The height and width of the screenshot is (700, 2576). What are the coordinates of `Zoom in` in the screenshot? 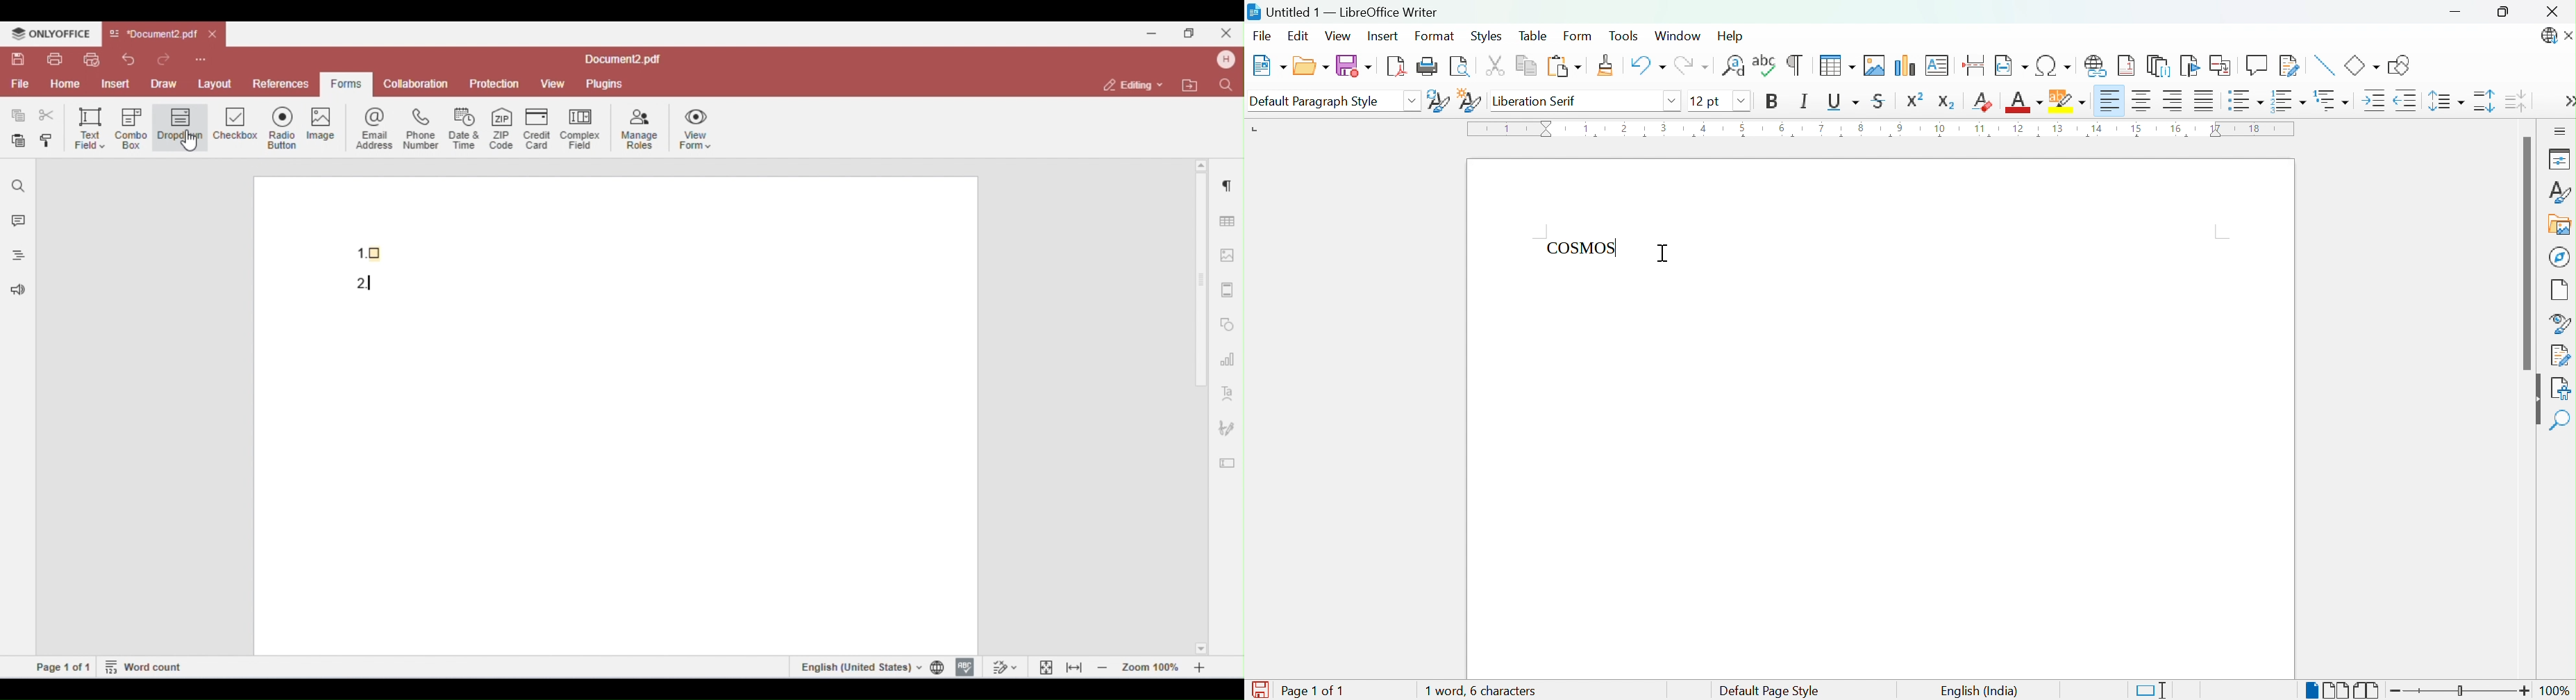 It's located at (2525, 690).